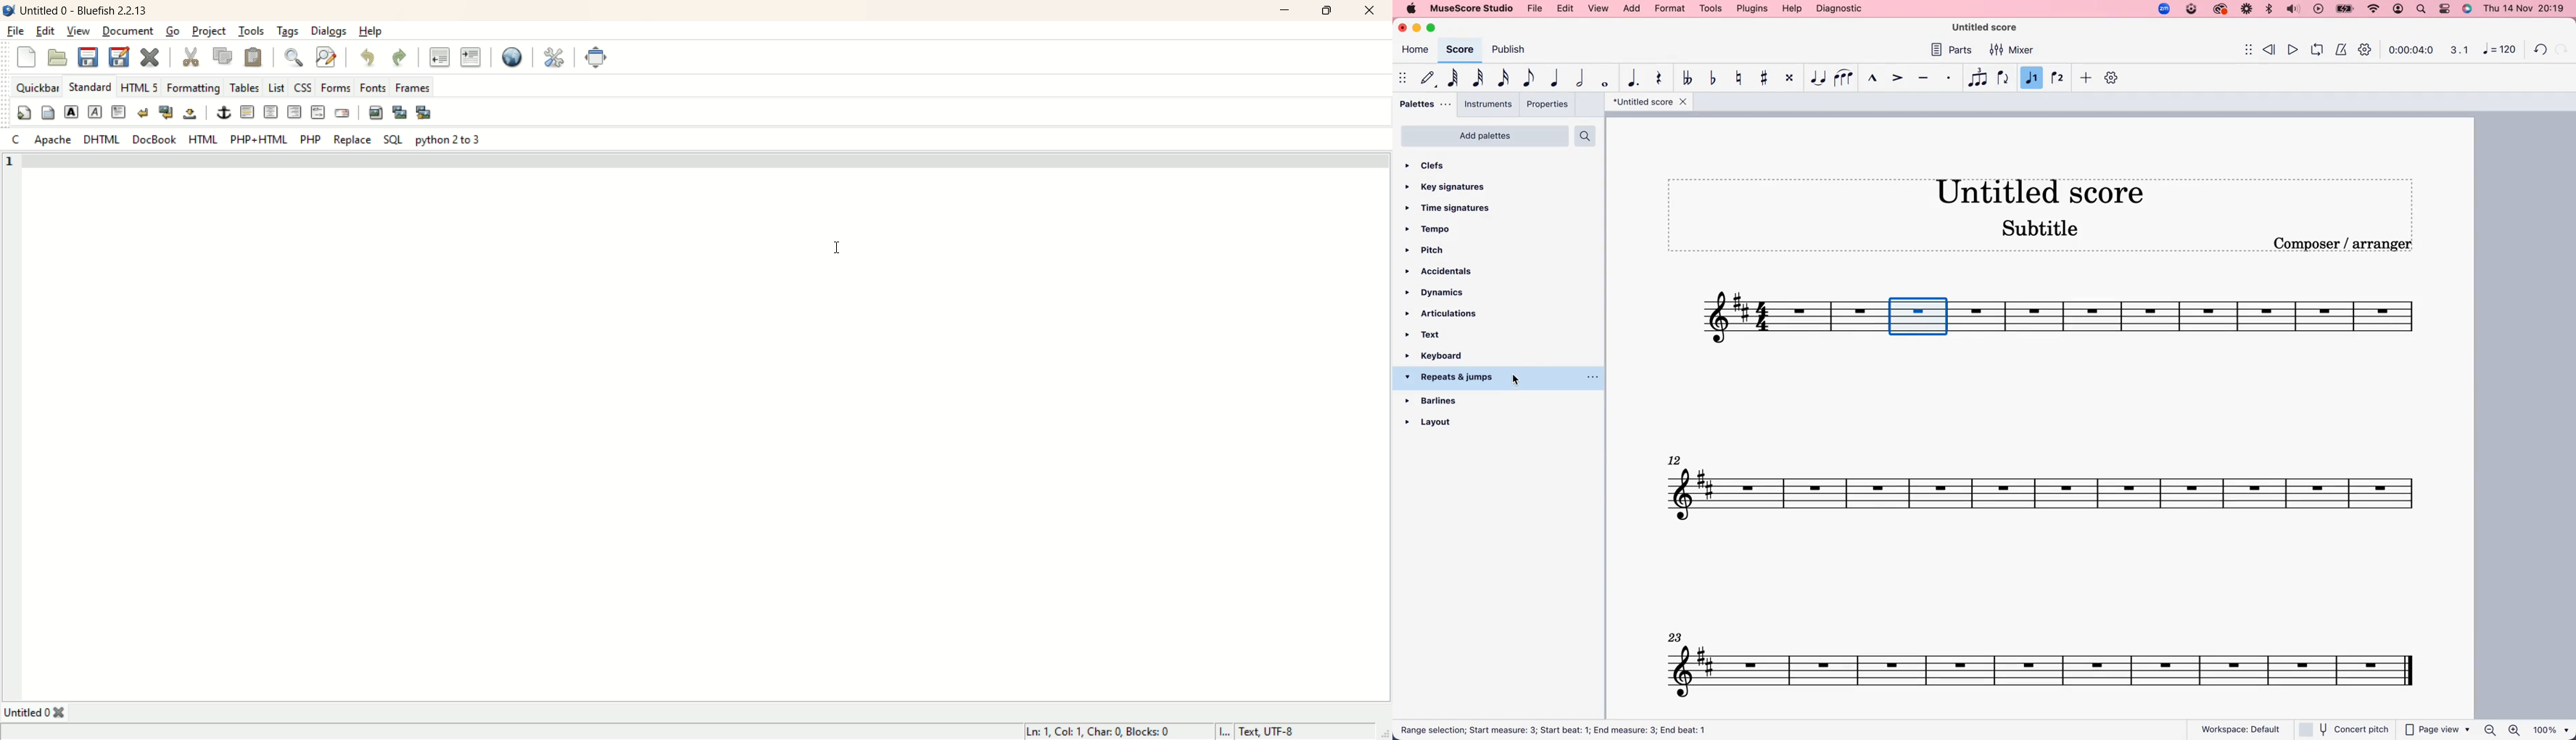 The width and height of the screenshot is (2576, 756). Describe the element at coordinates (1583, 77) in the screenshot. I see `half note` at that location.